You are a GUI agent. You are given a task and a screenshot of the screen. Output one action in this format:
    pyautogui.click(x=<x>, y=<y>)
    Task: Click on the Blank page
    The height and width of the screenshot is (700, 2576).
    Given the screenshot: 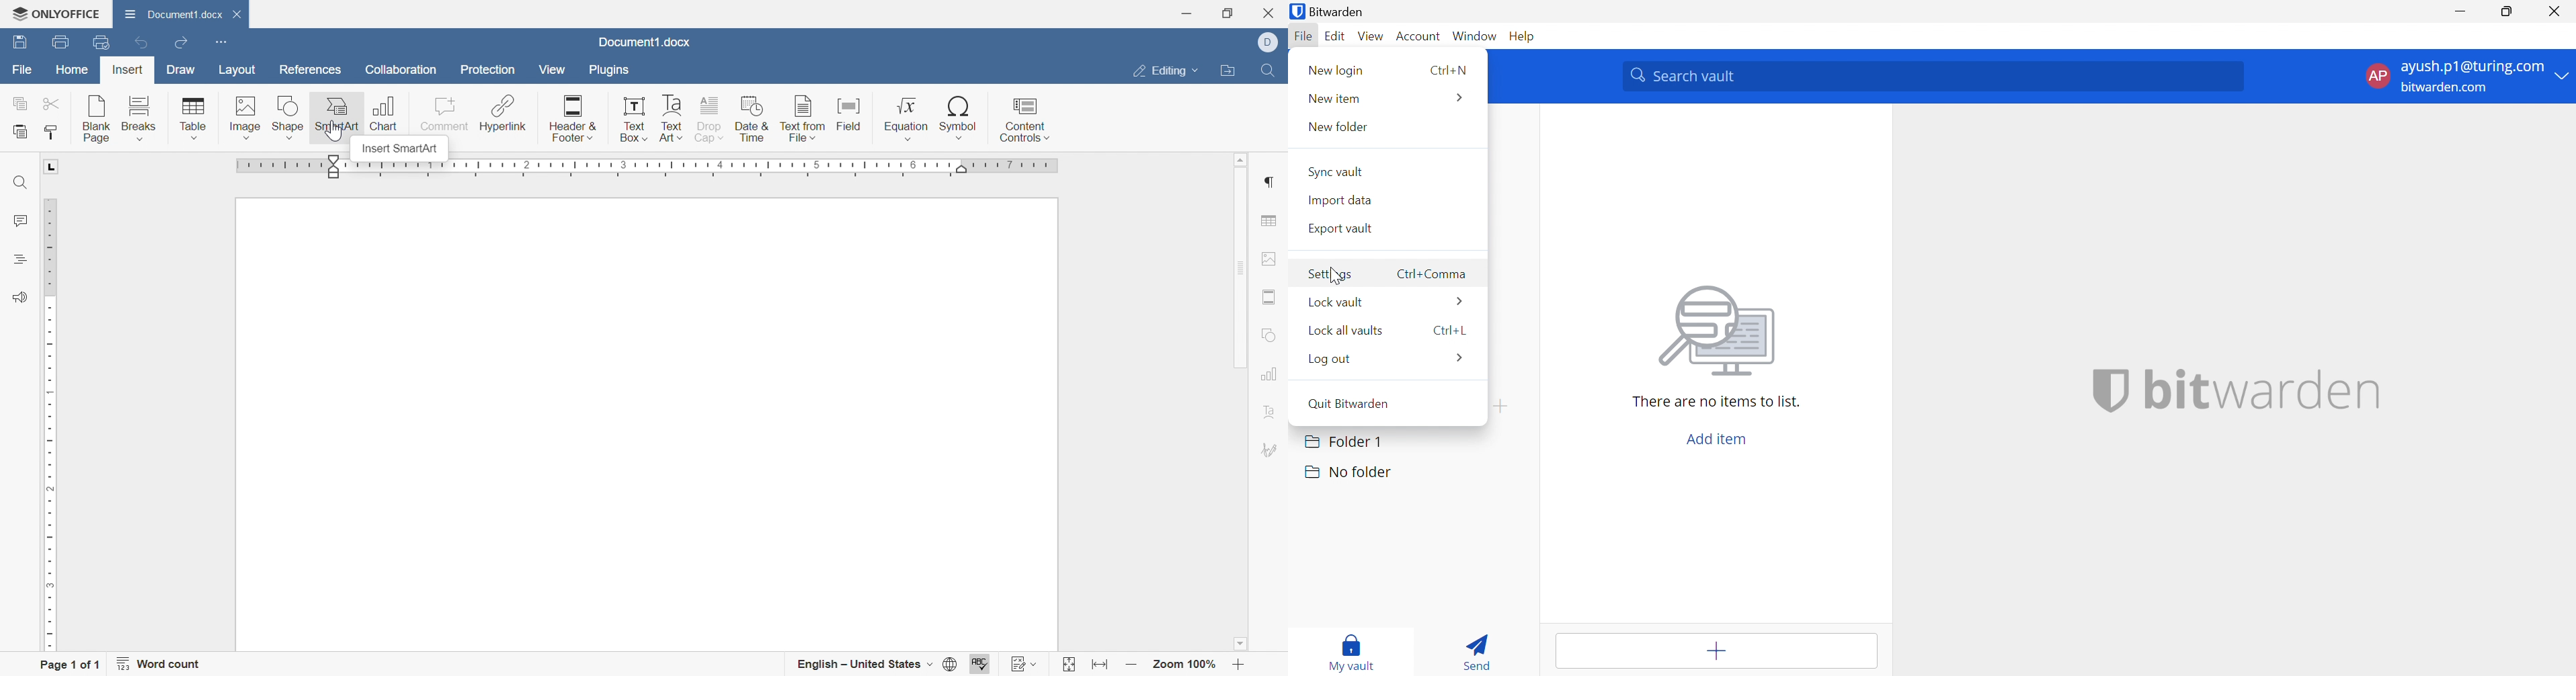 What is the action you would take?
    pyautogui.click(x=99, y=119)
    